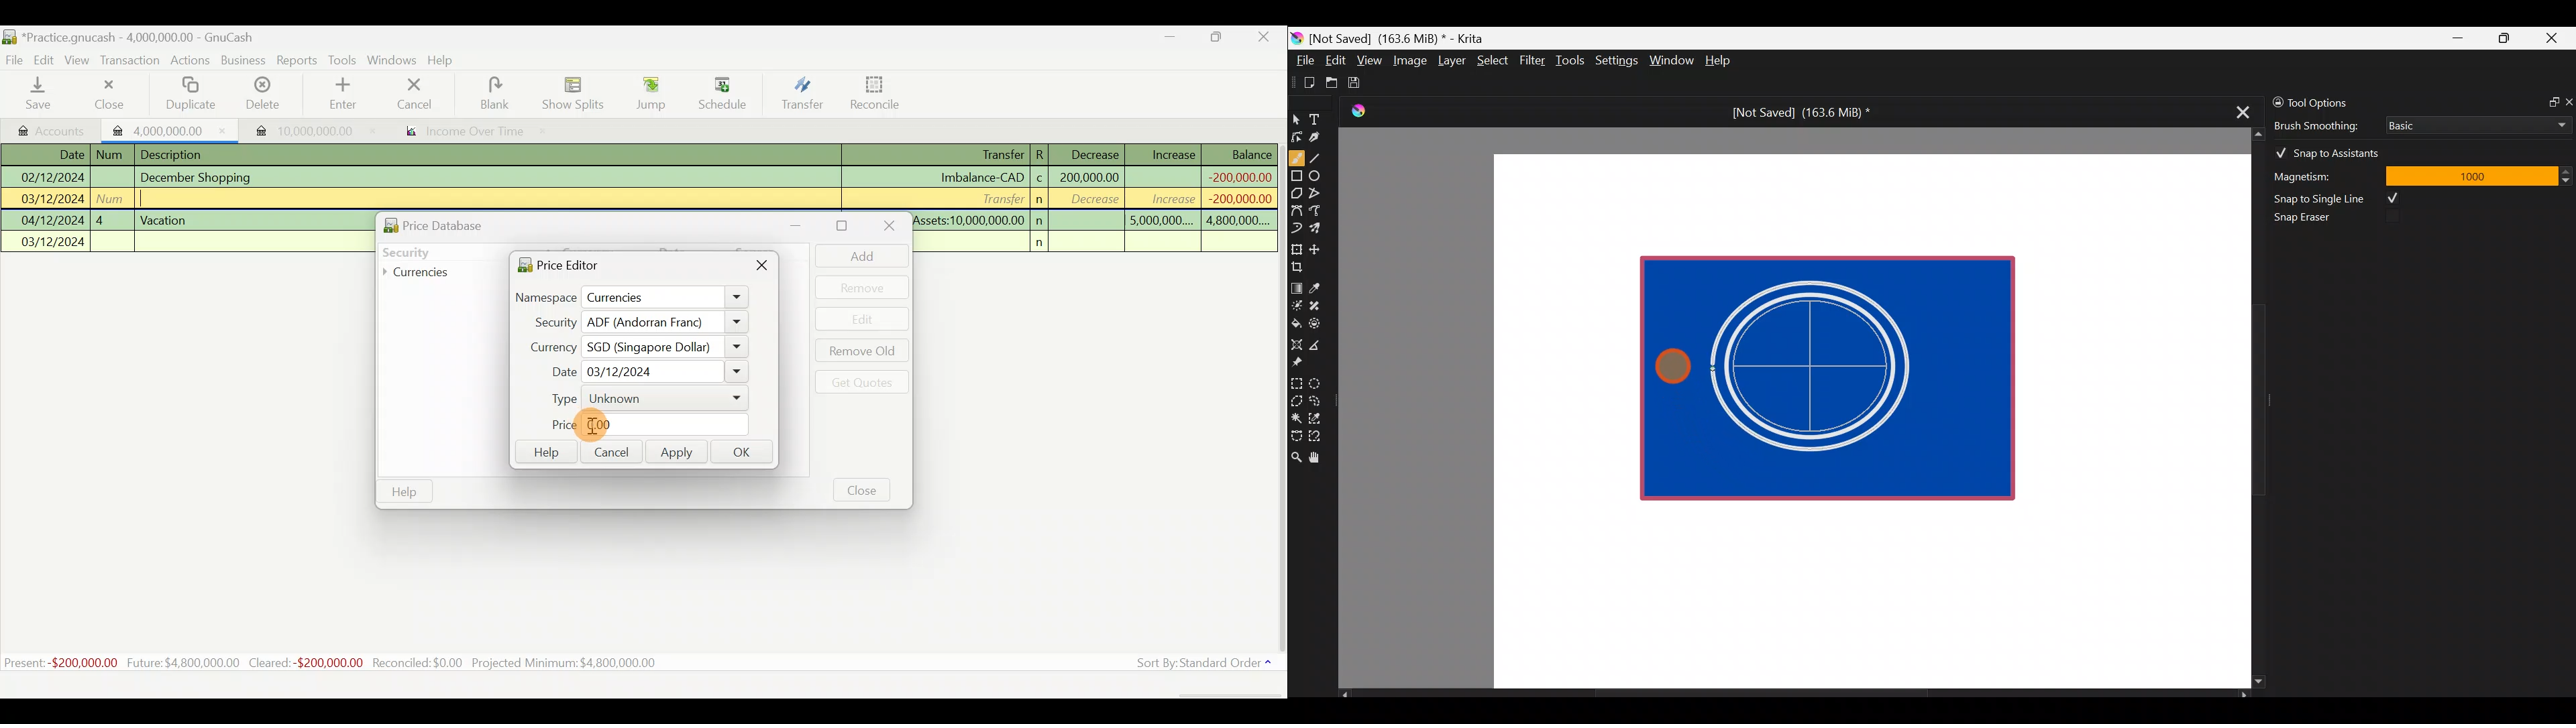 This screenshot has height=728, width=2576. What do you see at coordinates (2568, 171) in the screenshot?
I see `Increase` at bounding box center [2568, 171].